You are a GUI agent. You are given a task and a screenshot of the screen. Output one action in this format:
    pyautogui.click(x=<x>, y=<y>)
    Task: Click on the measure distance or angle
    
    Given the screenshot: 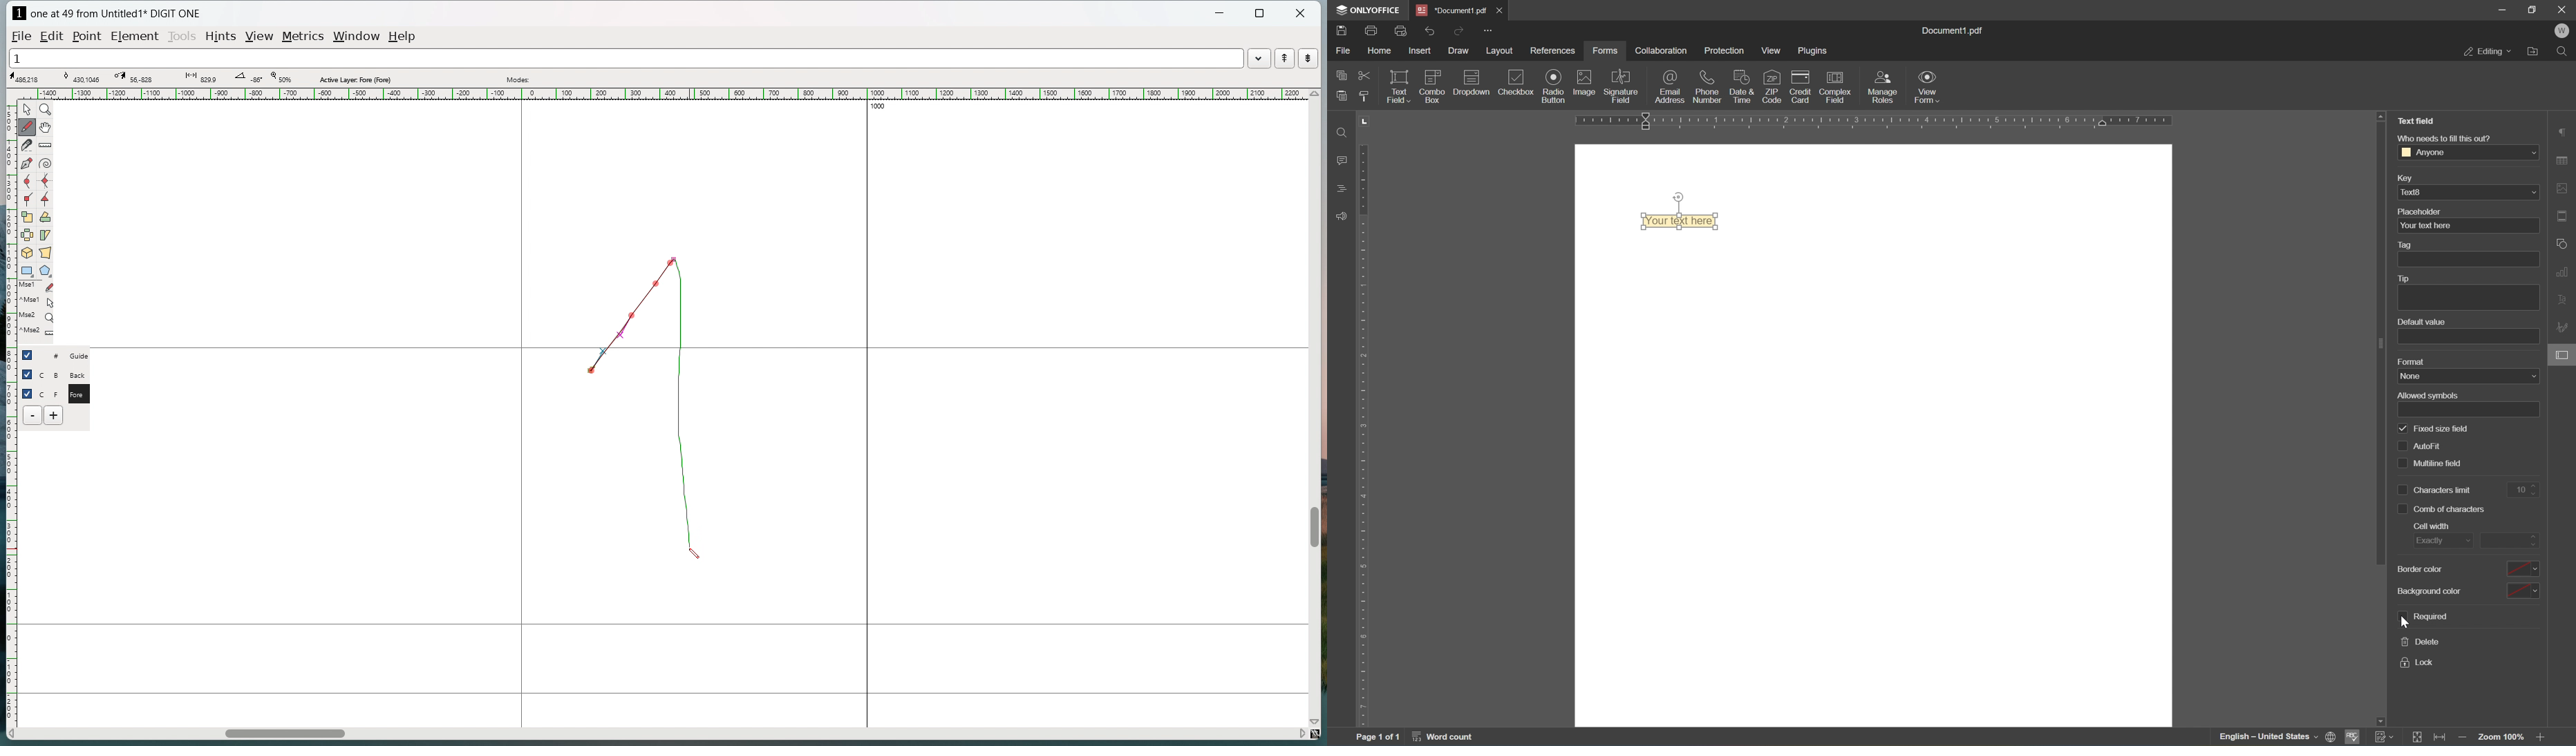 What is the action you would take?
    pyautogui.click(x=46, y=144)
    